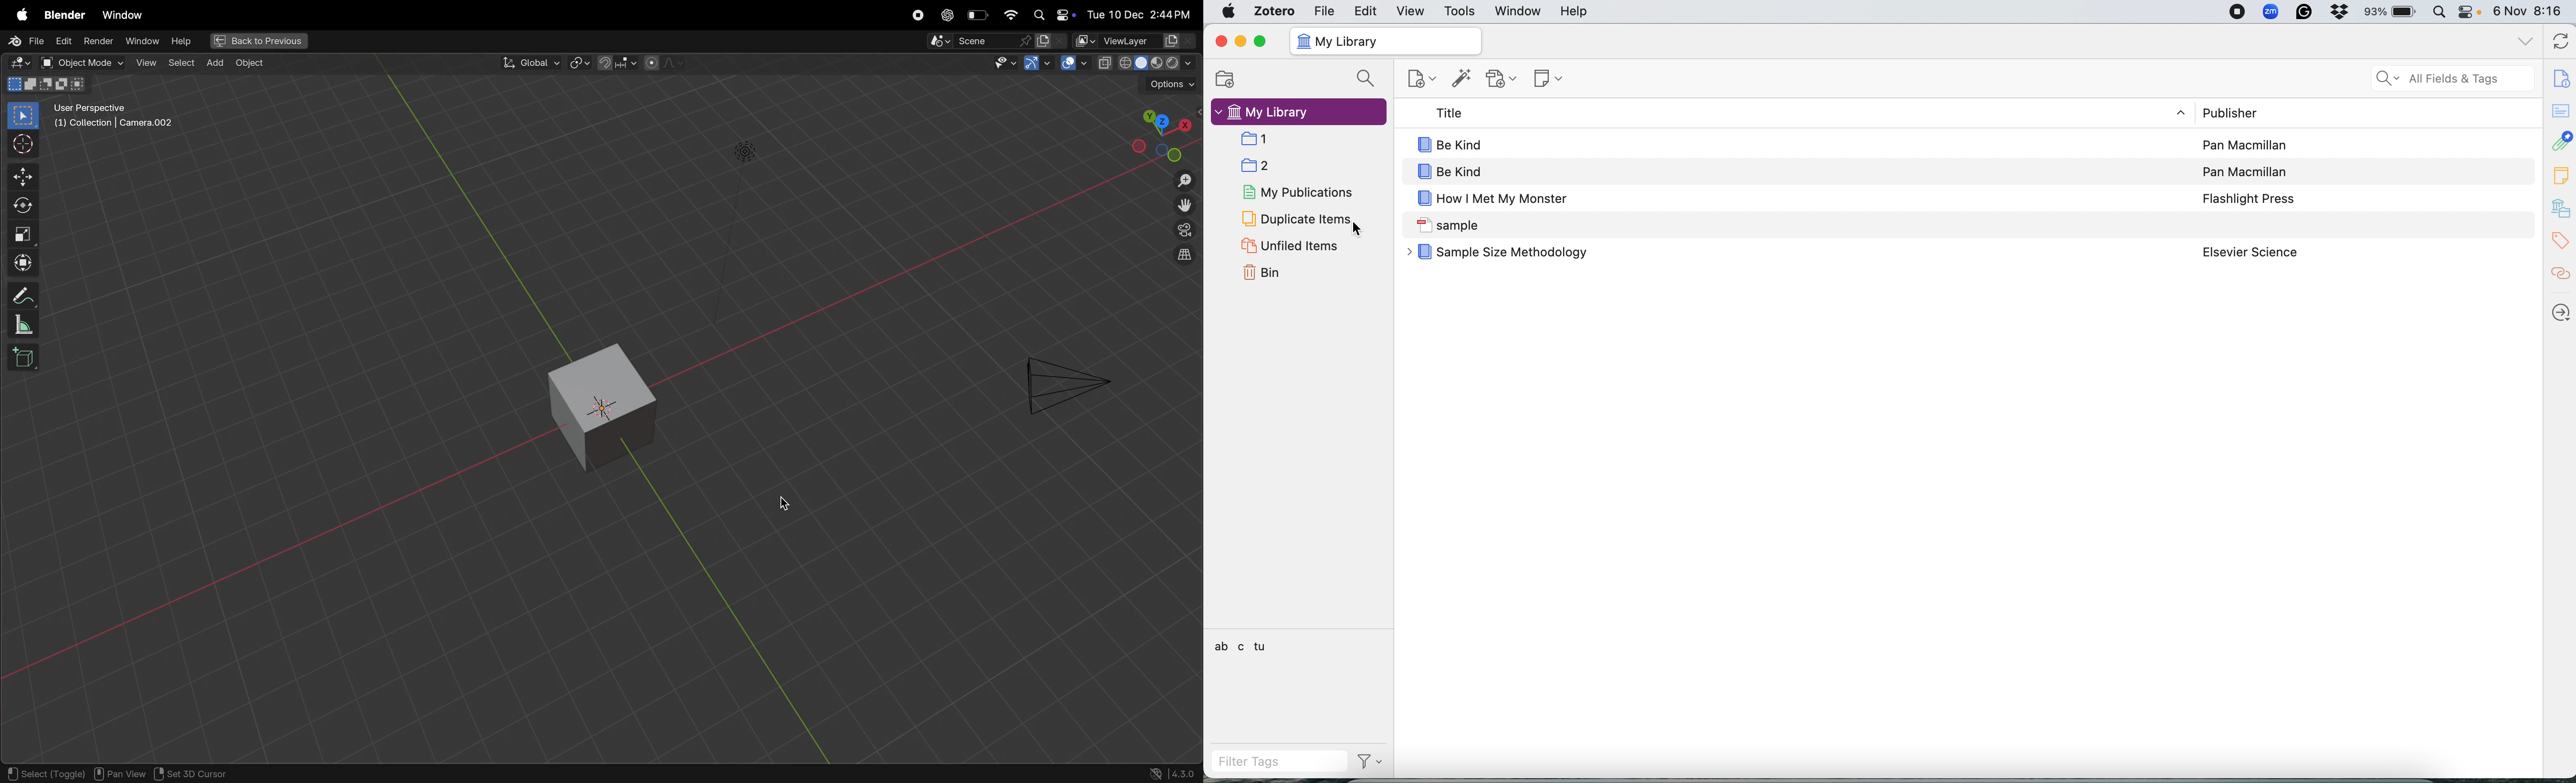 This screenshot has width=2576, height=784. I want to click on note info, so click(2561, 77).